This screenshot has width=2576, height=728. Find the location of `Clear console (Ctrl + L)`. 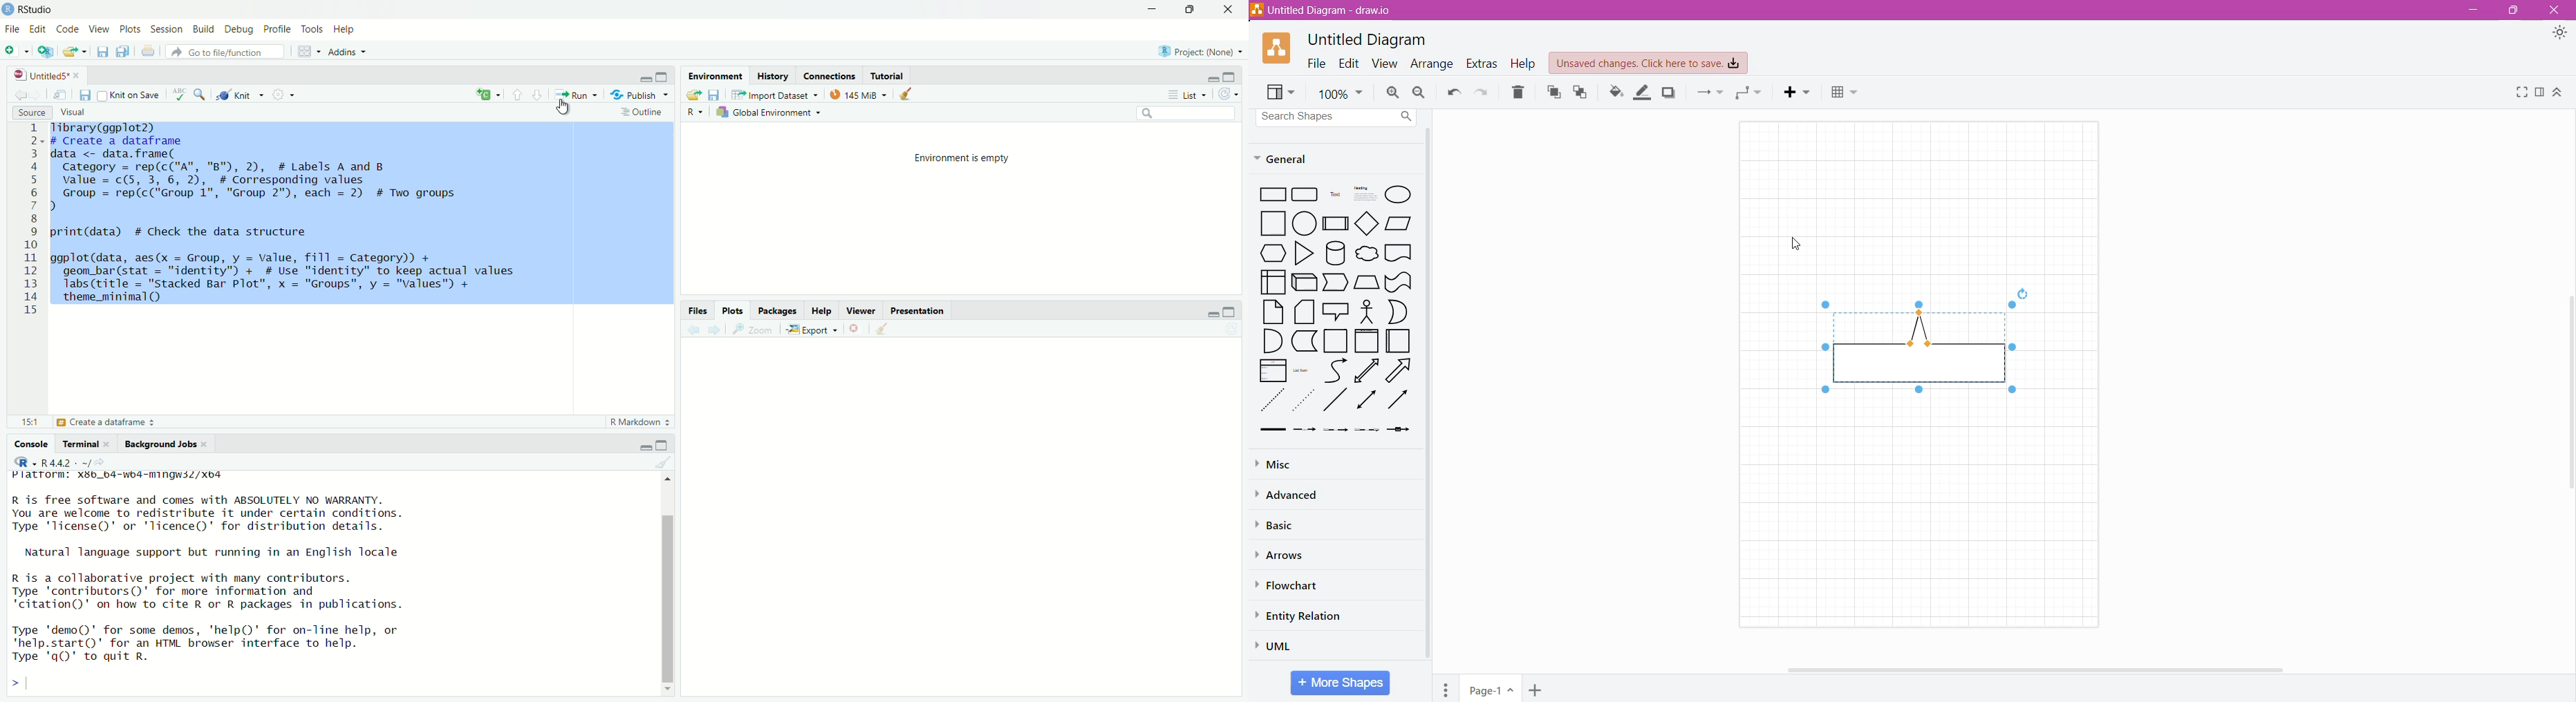

Clear console (Ctrl + L) is located at coordinates (907, 93).